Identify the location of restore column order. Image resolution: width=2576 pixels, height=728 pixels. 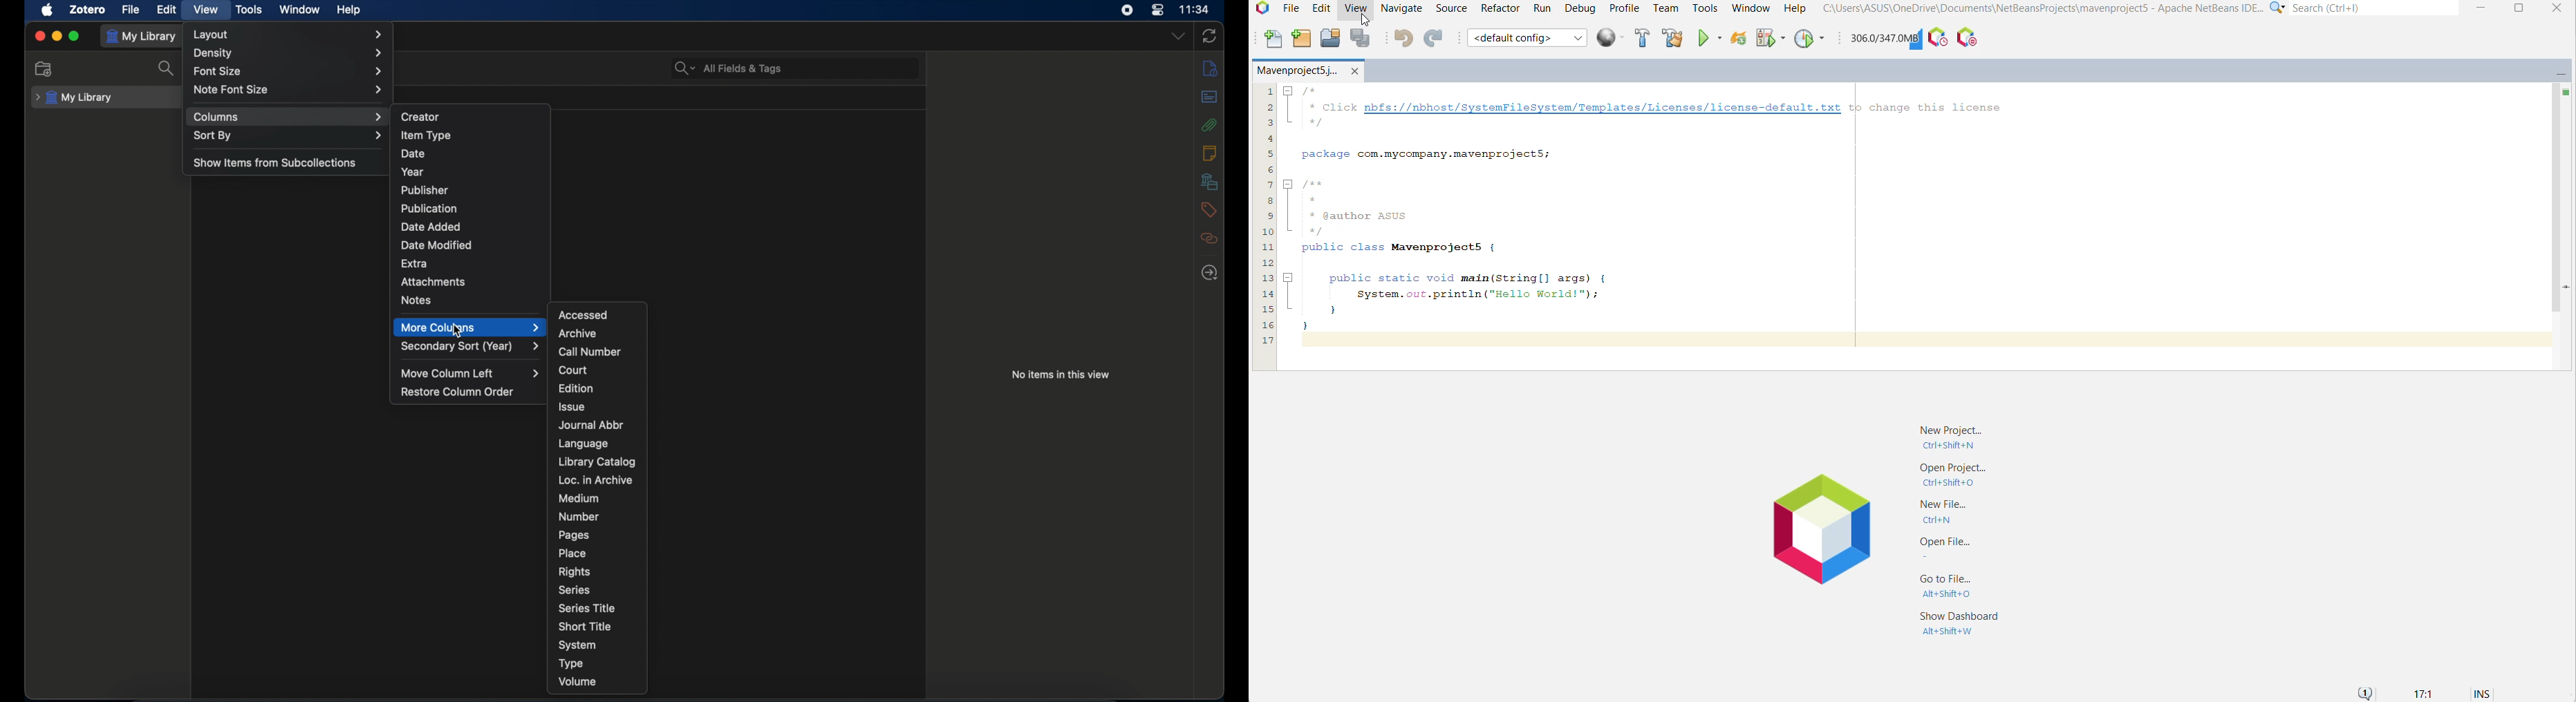
(457, 392).